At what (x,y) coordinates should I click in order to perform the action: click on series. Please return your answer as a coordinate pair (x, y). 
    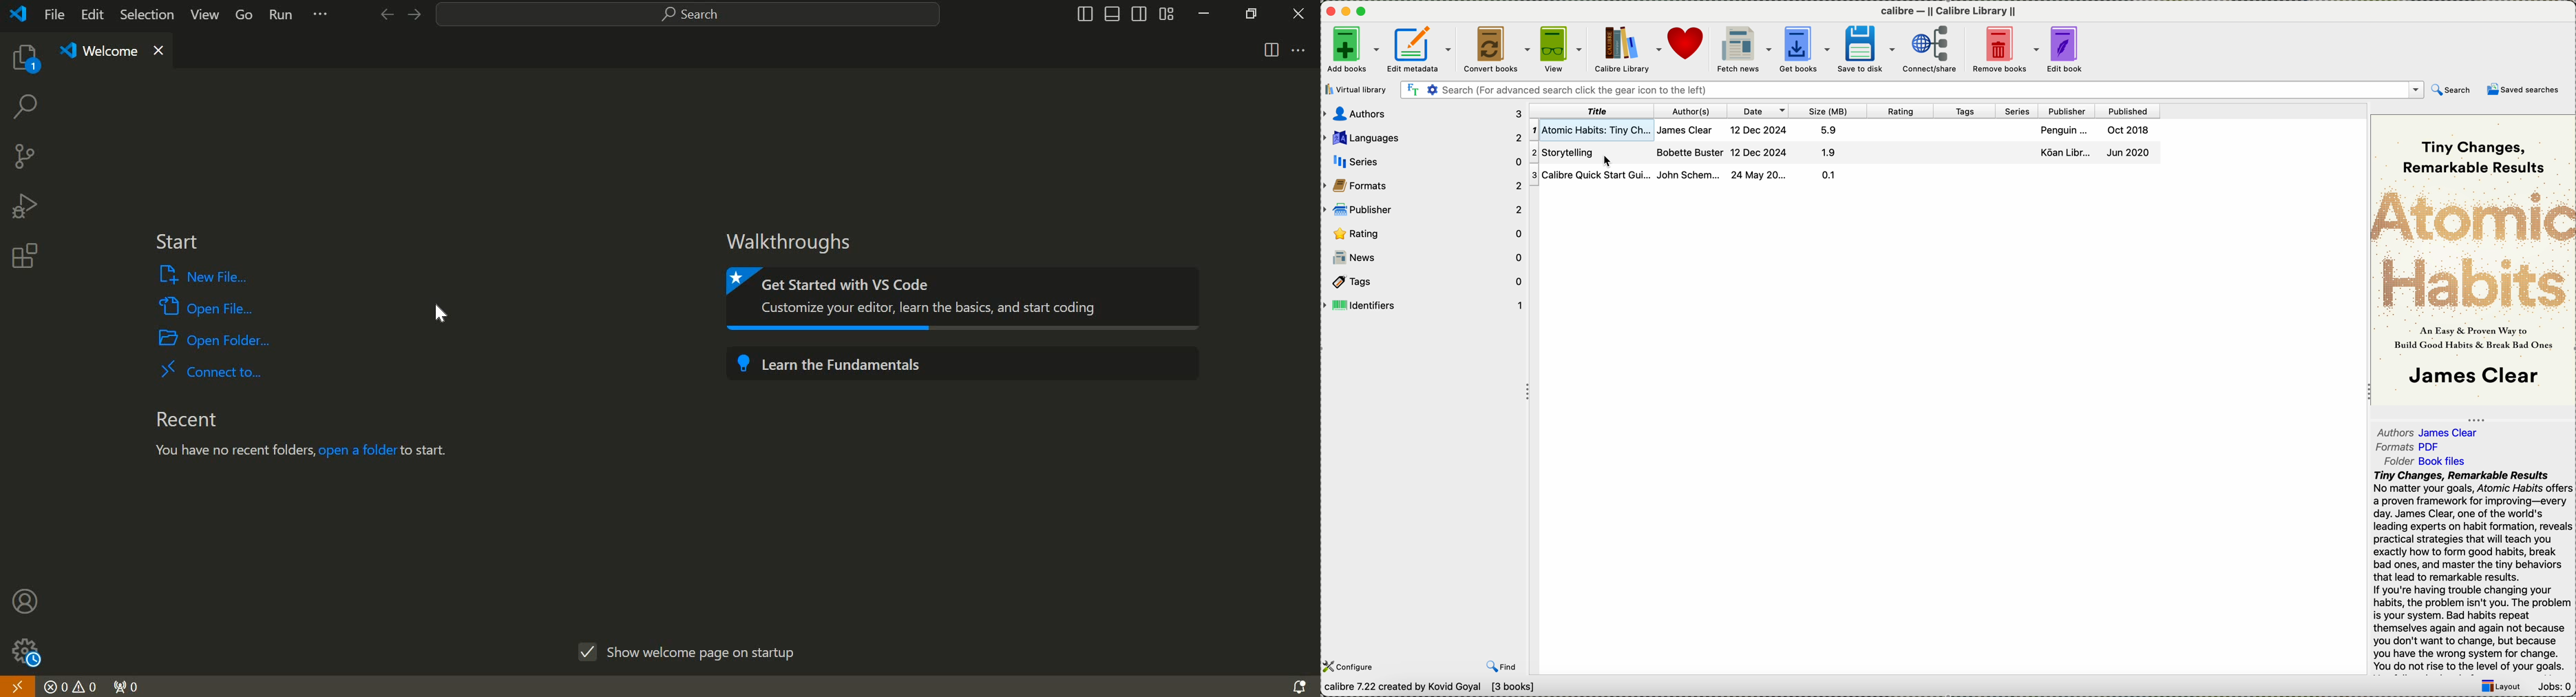
    Looking at the image, I should click on (2019, 112).